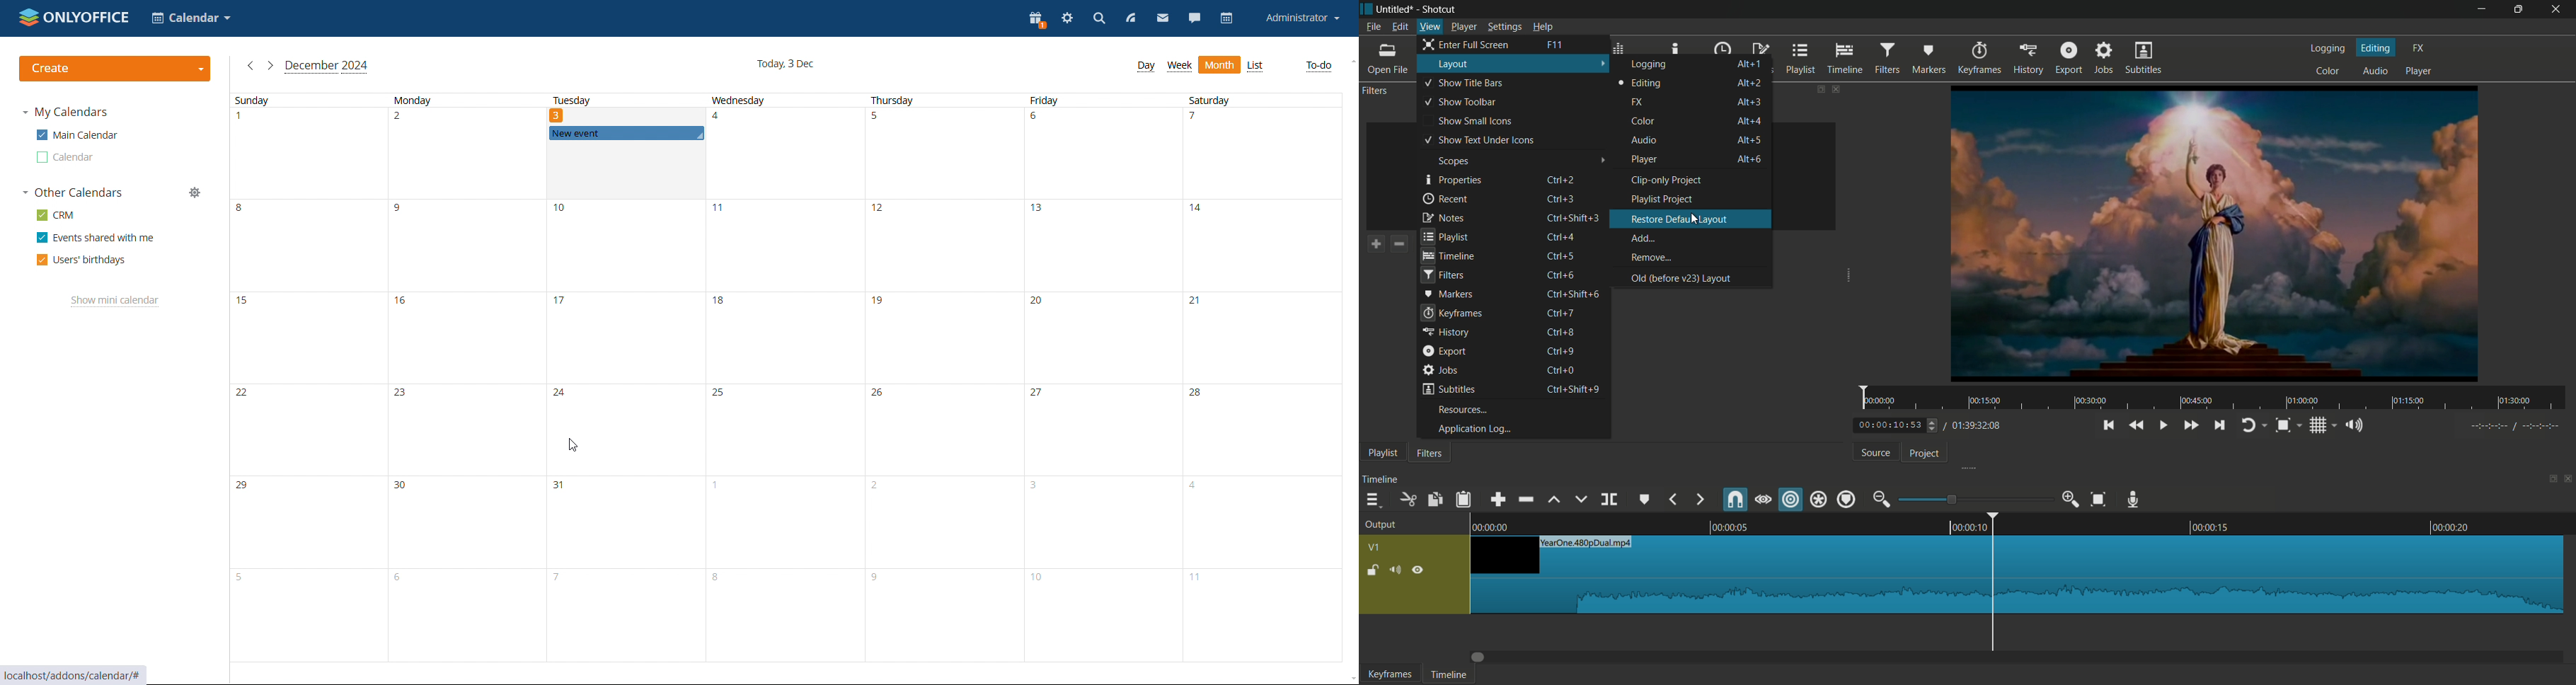 The height and width of the screenshot is (700, 2576). I want to click on monday, so click(454, 100).